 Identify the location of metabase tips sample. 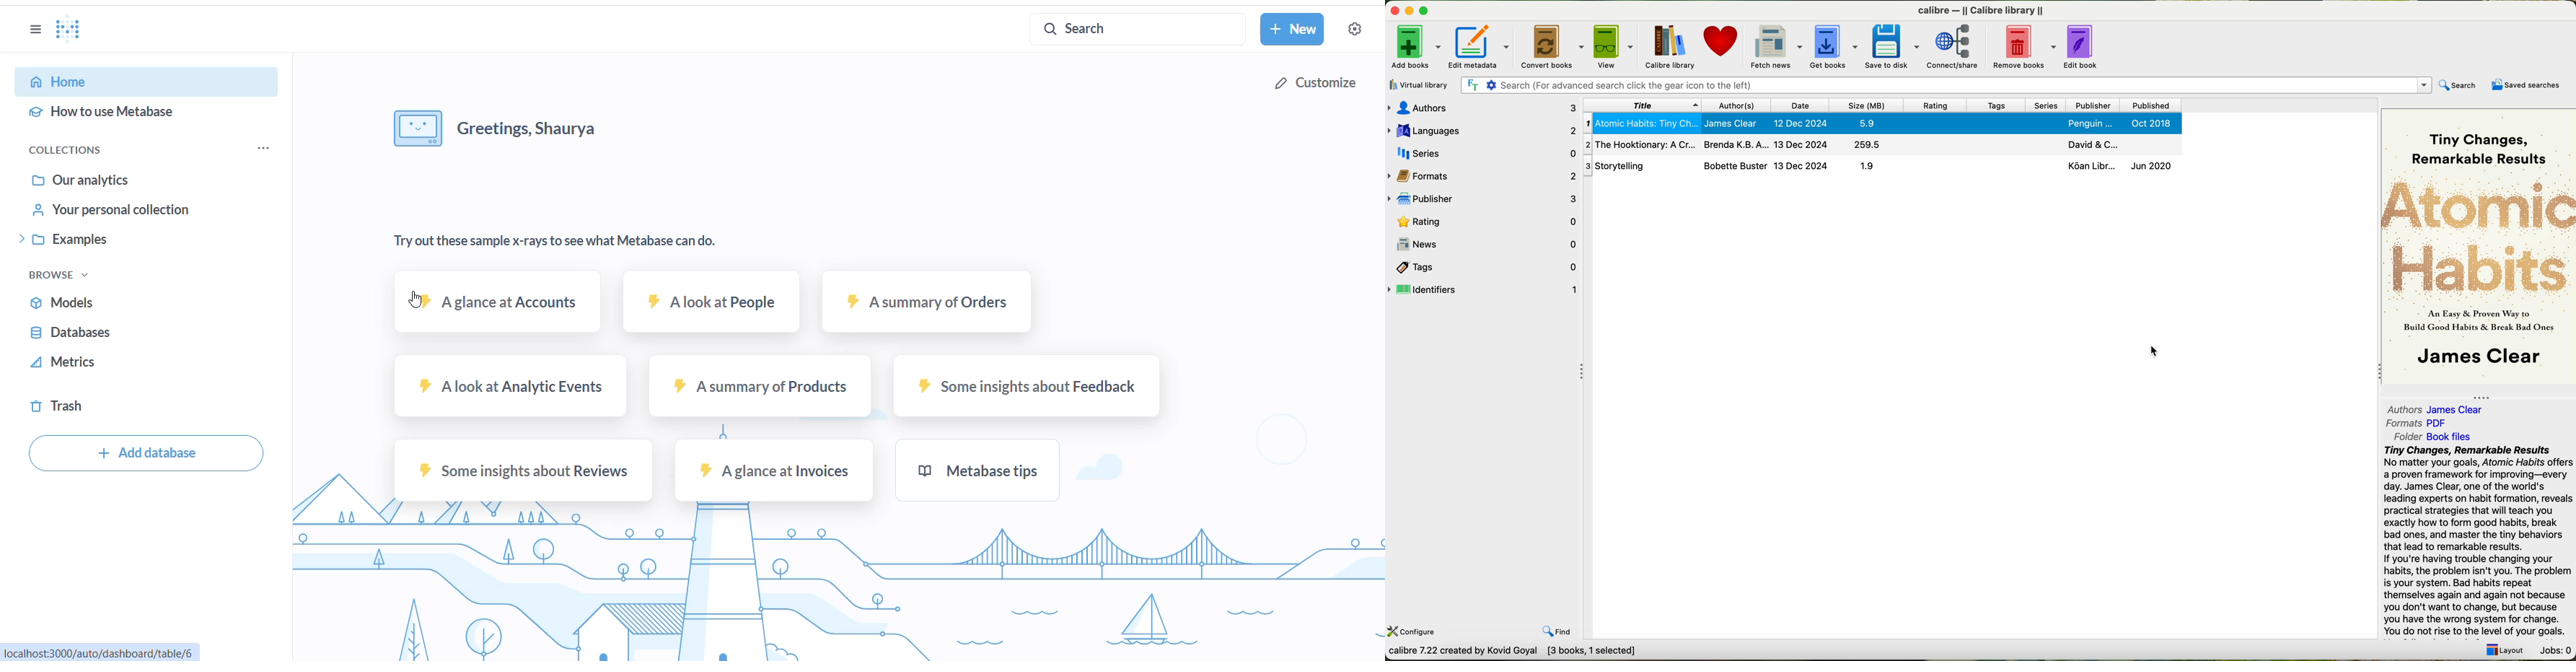
(985, 468).